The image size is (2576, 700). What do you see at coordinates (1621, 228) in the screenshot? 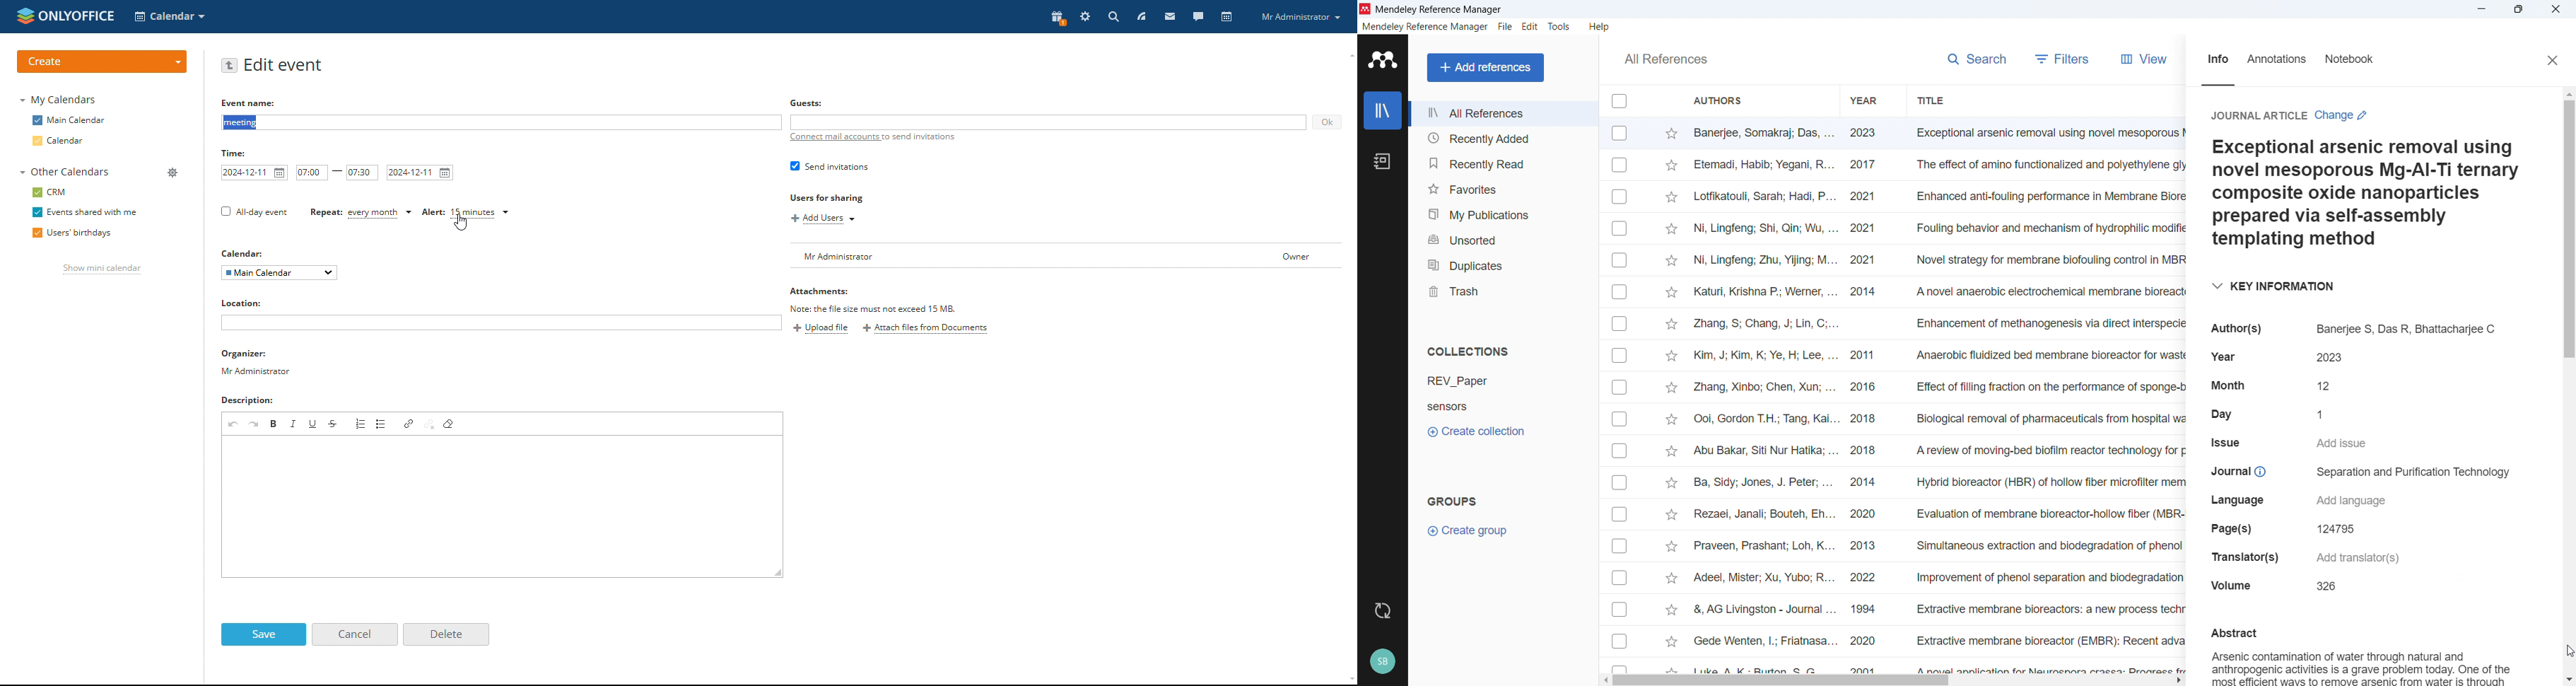
I see `click to select individual entry` at bounding box center [1621, 228].